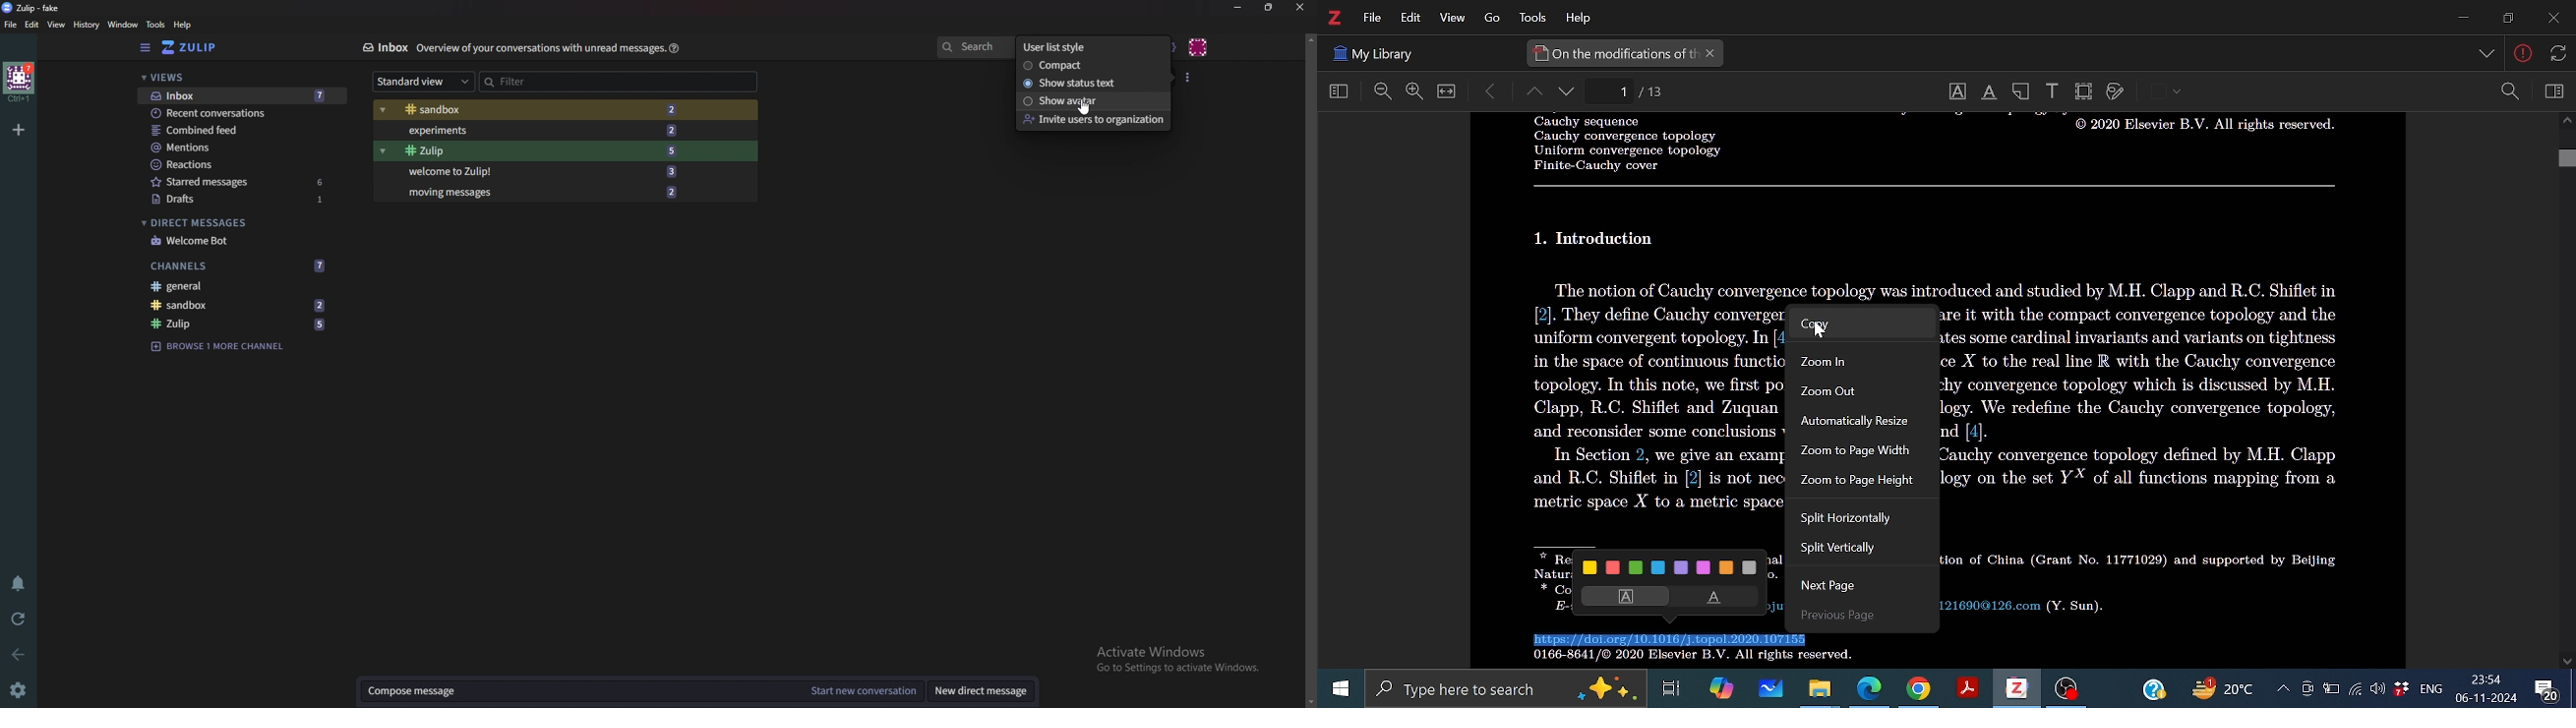 The image size is (2576, 728). What do you see at coordinates (2566, 123) in the screenshot?
I see `Move up` at bounding box center [2566, 123].